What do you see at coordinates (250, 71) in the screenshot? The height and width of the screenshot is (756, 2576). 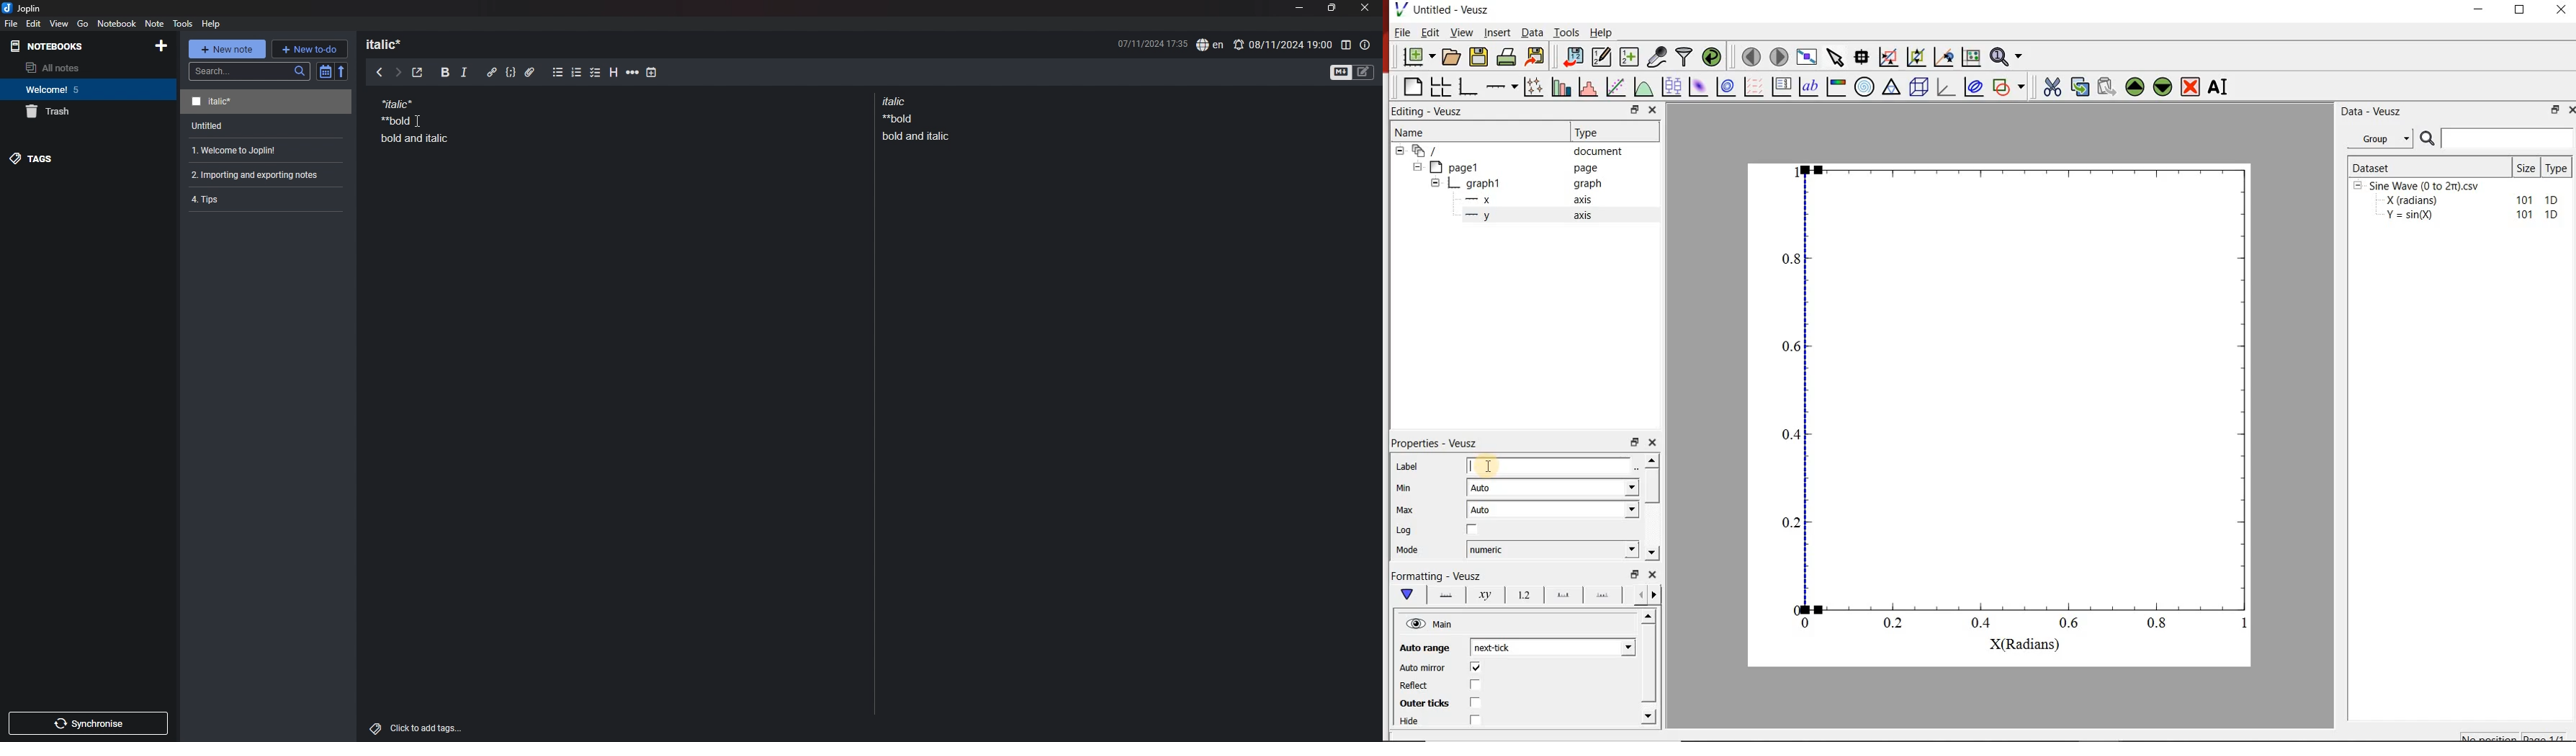 I see `search bar` at bounding box center [250, 71].